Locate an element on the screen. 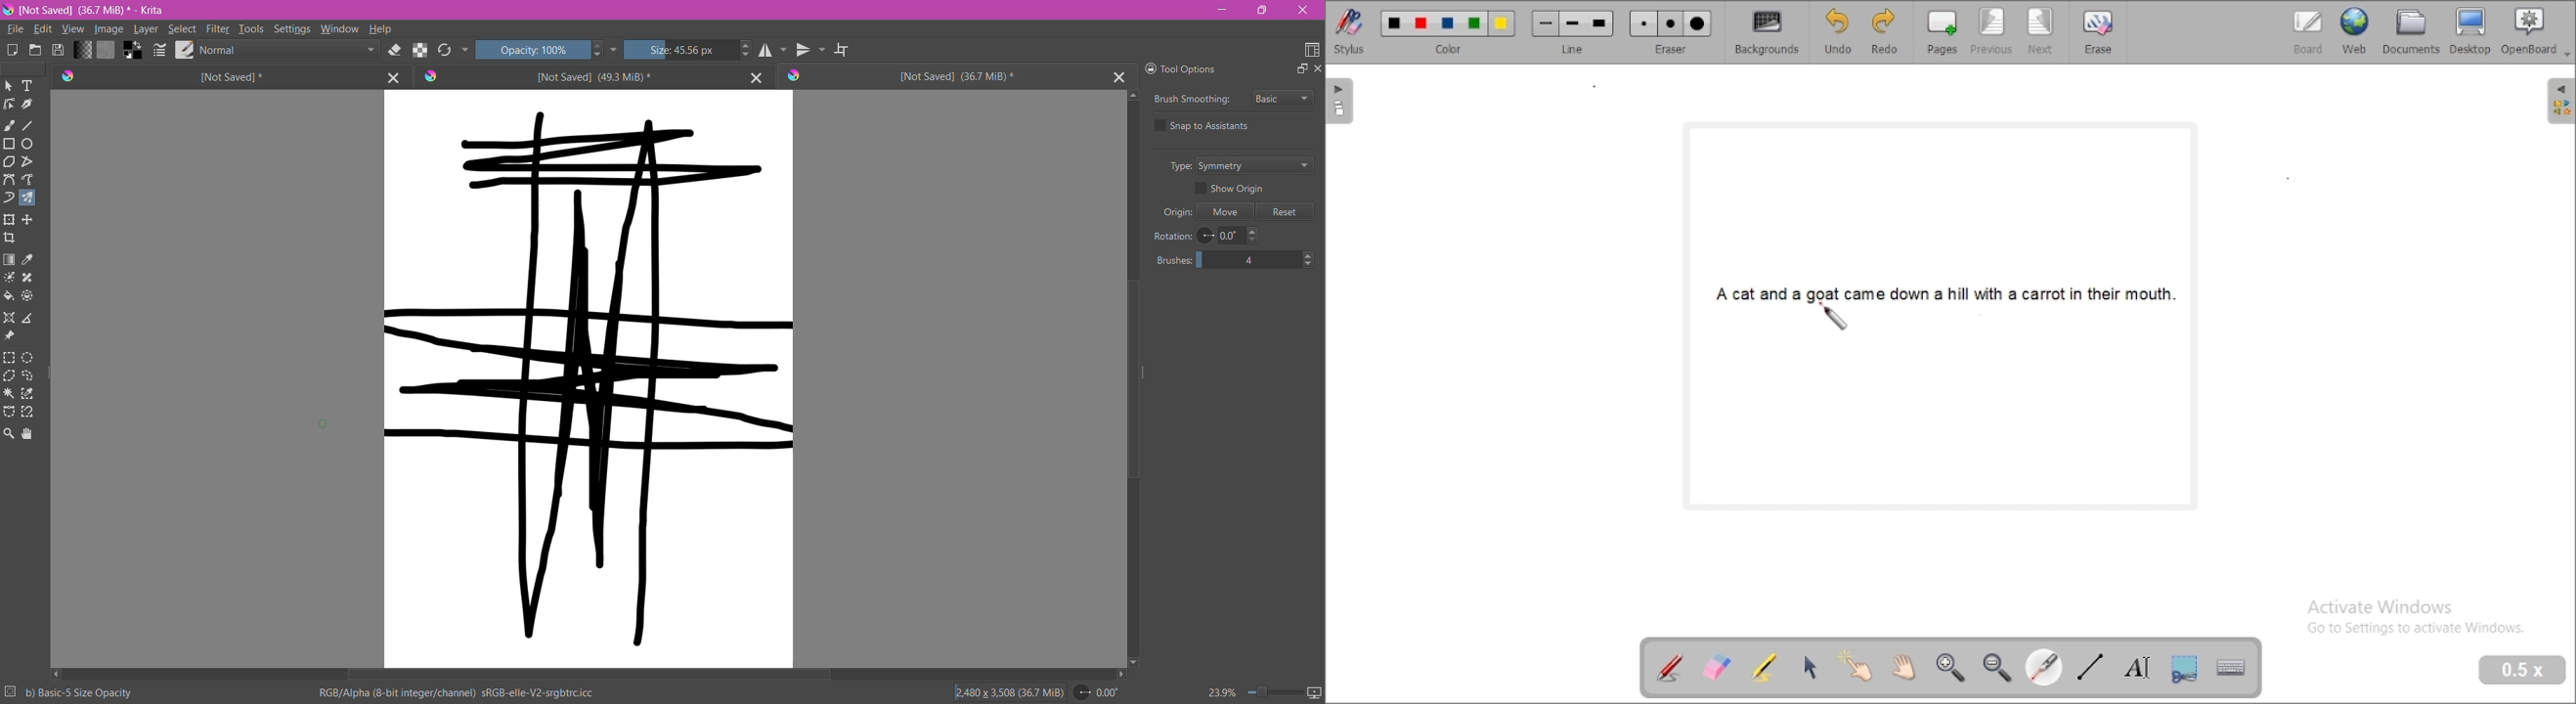  Set Type is located at coordinates (1261, 166).